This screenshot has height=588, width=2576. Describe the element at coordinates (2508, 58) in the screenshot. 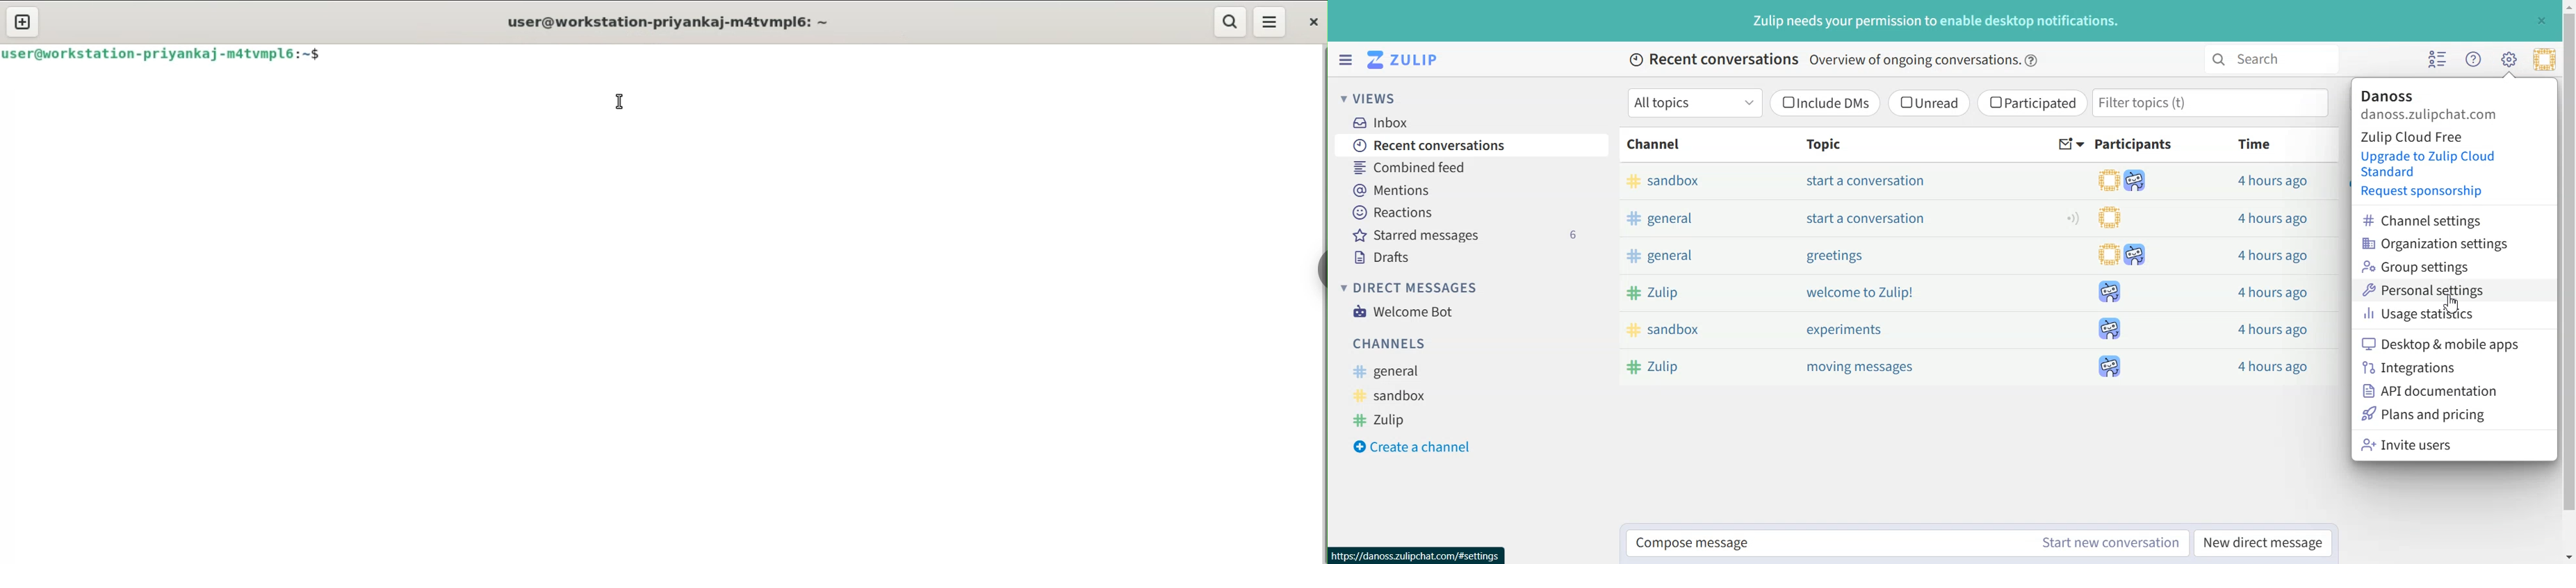

I see `Main menu` at that location.